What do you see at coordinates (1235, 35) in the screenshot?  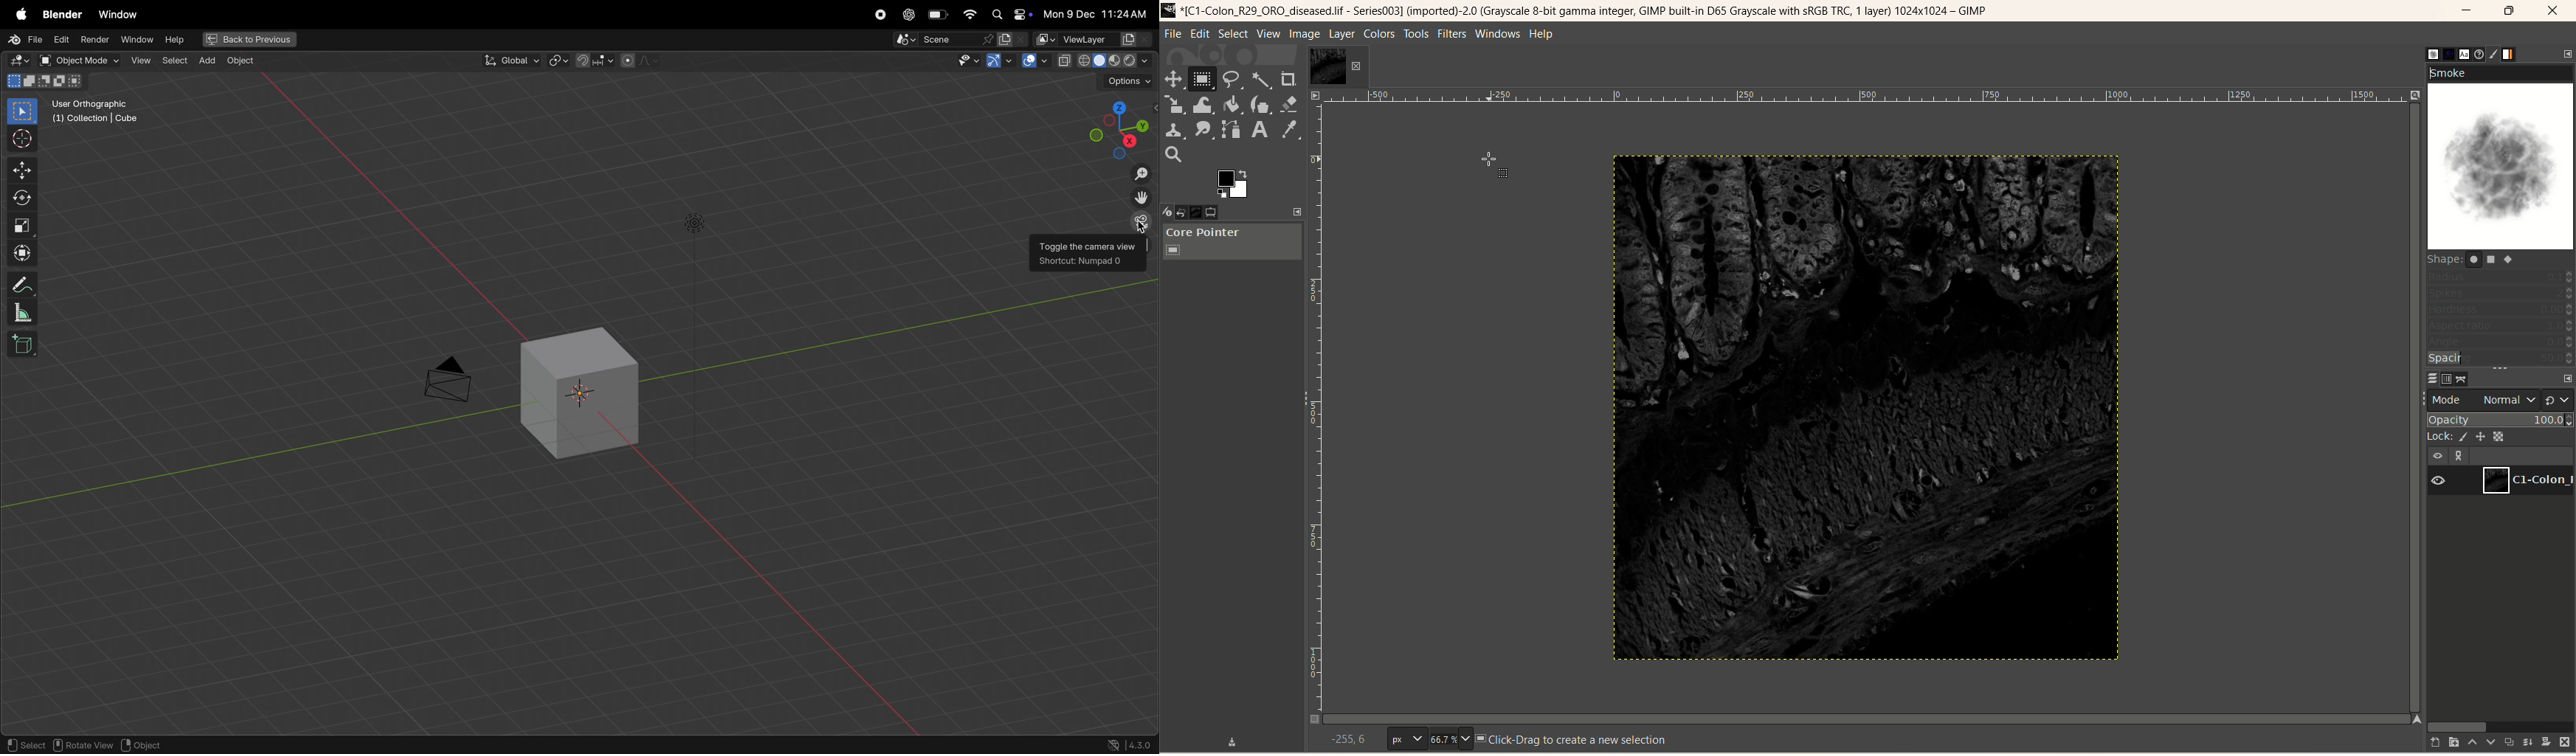 I see `select` at bounding box center [1235, 35].